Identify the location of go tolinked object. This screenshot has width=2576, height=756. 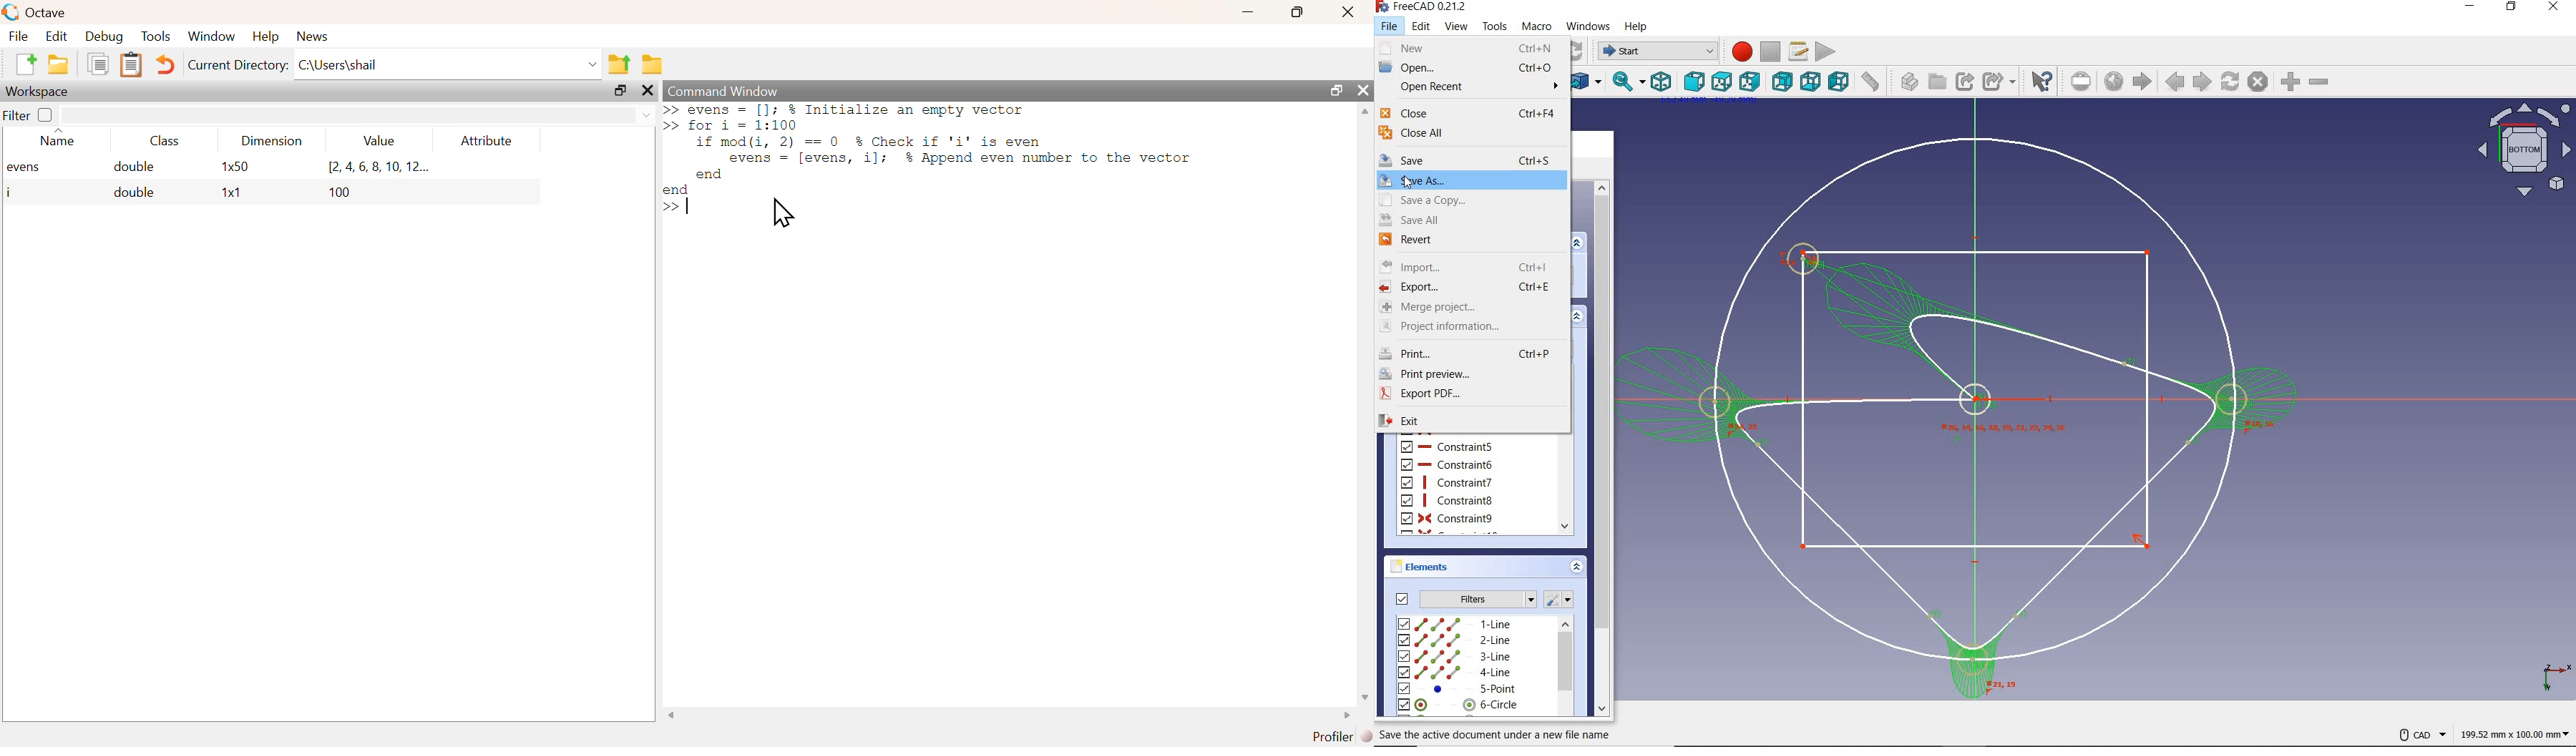
(1586, 81).